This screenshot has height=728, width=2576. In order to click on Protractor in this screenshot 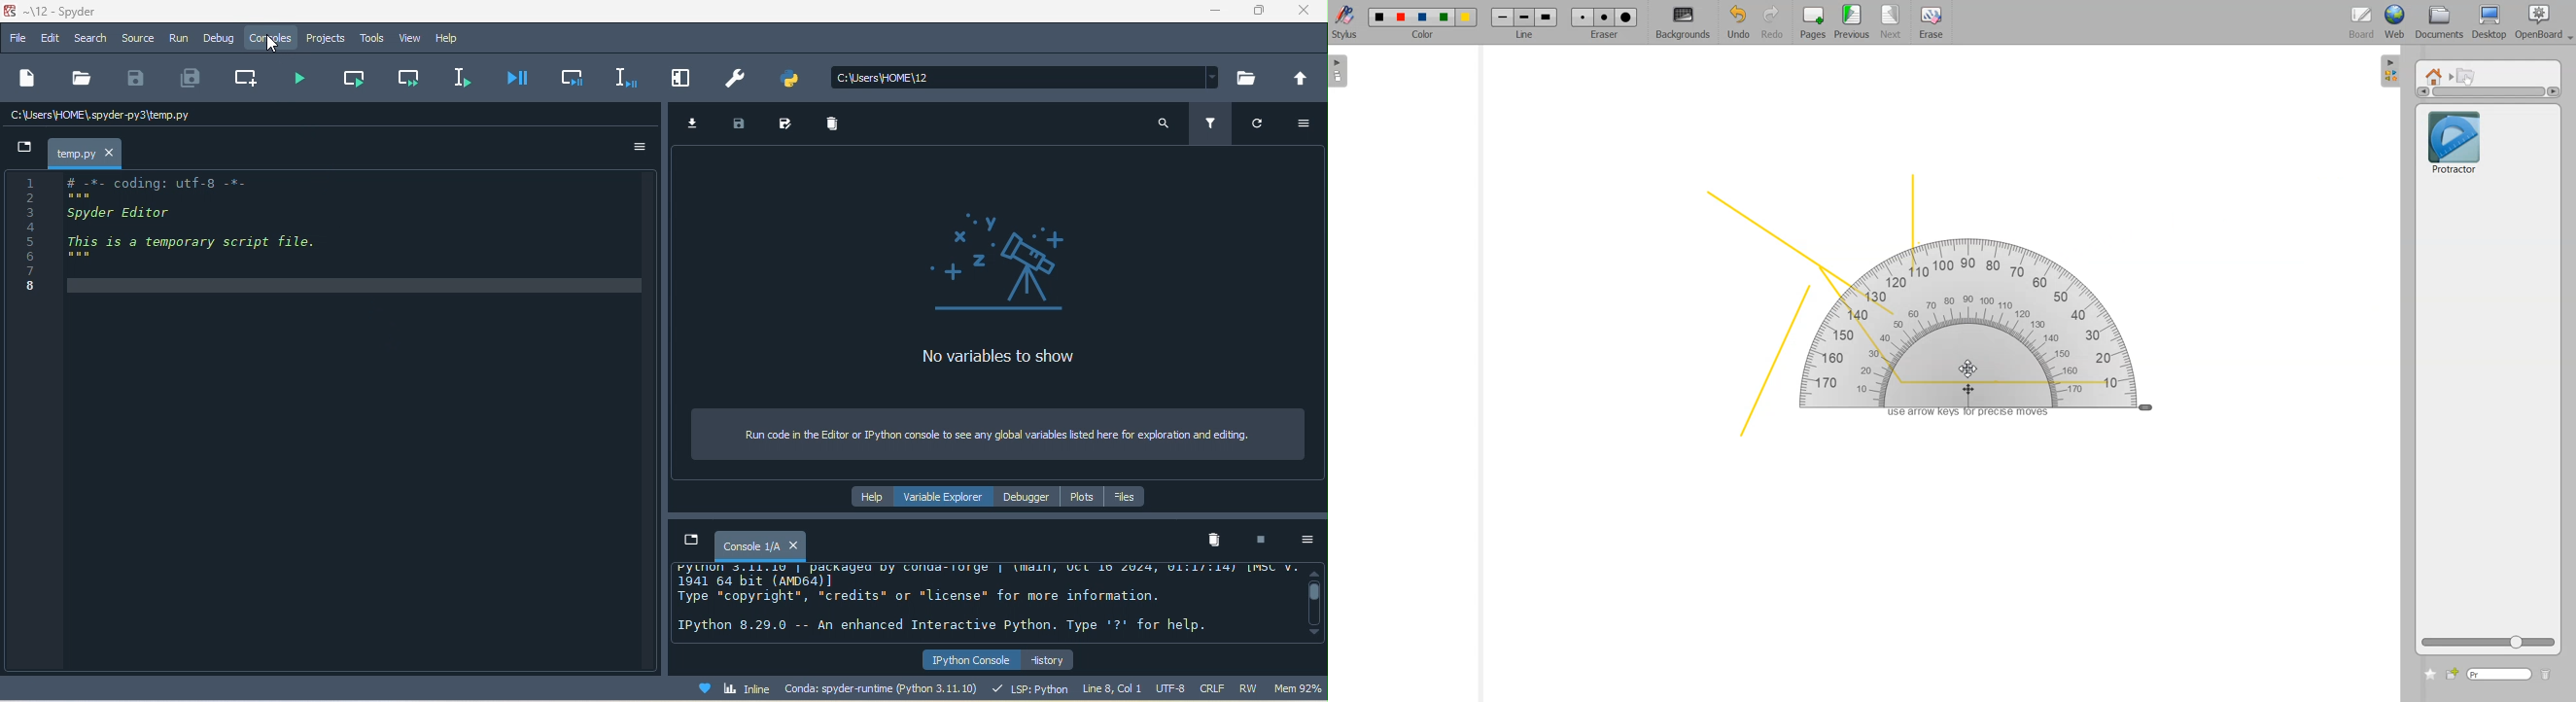, I will do `click(2454, 141)`.